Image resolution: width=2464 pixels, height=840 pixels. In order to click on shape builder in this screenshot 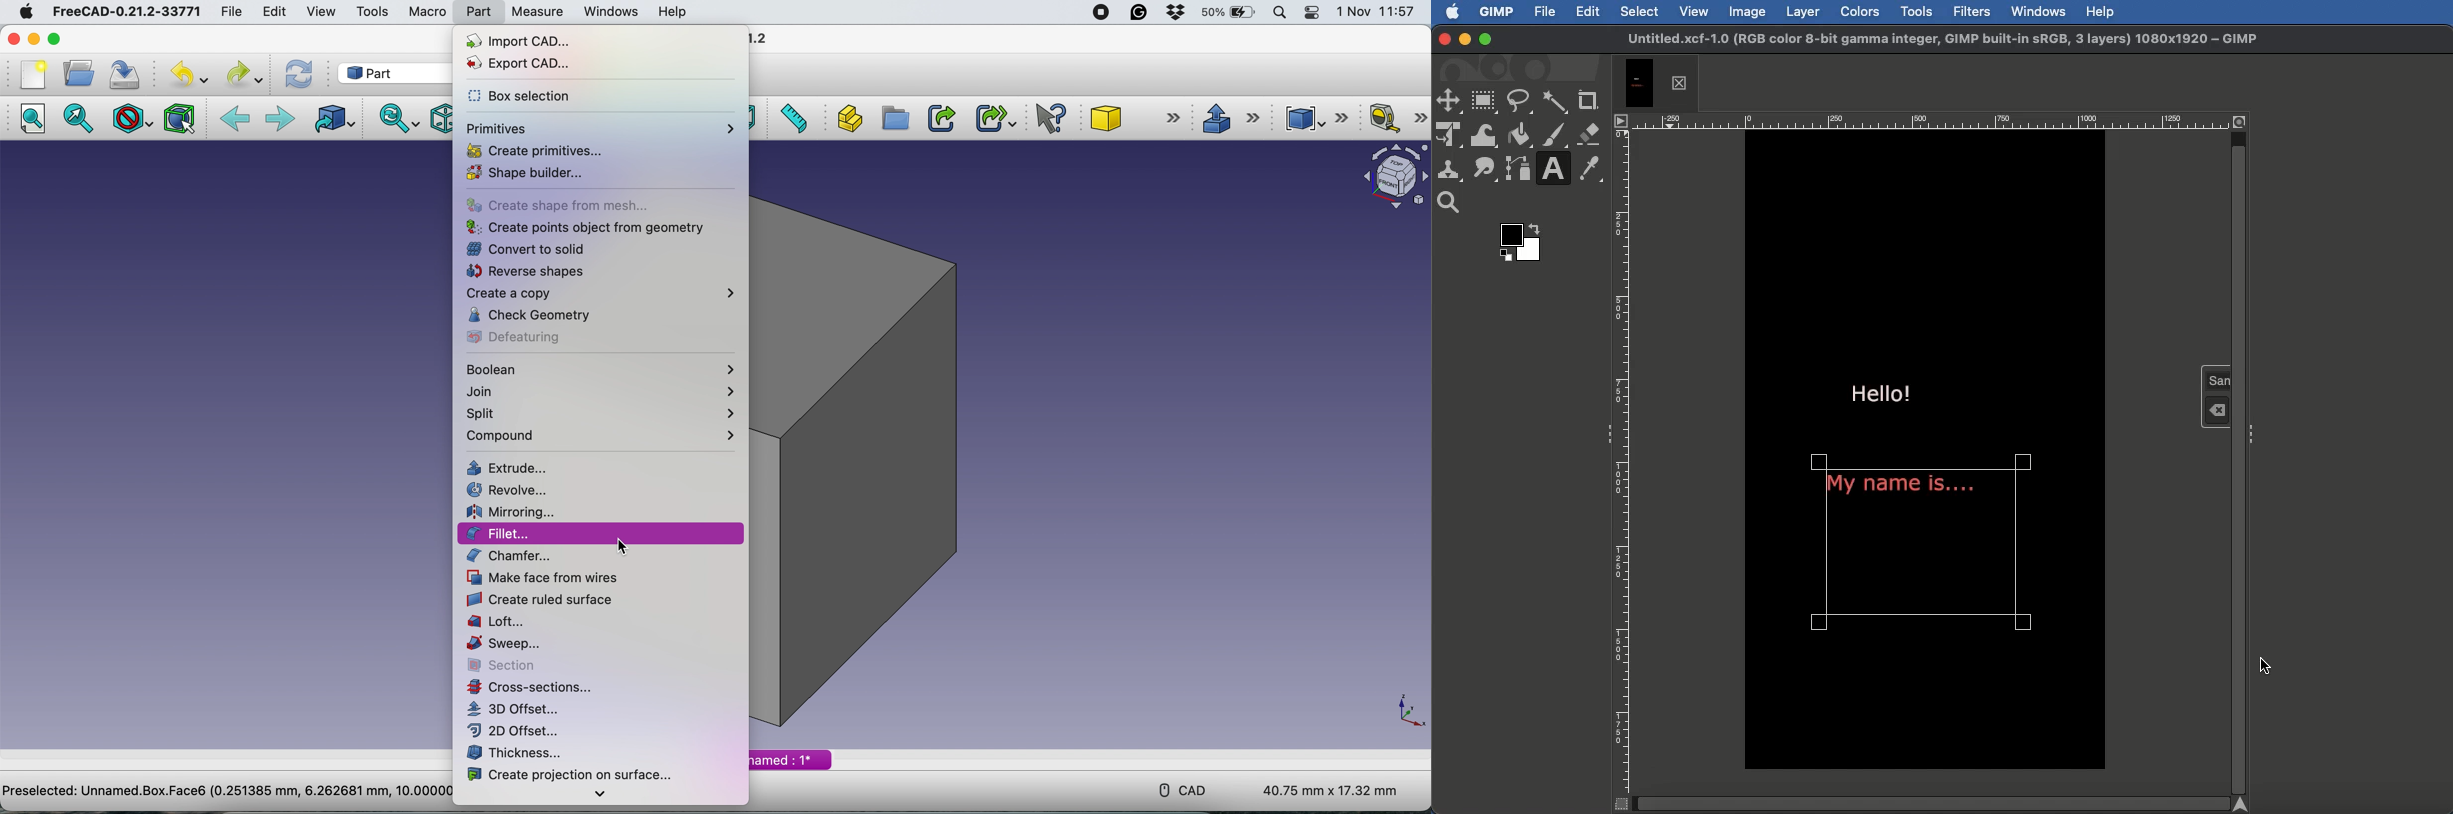, I will do `click(533, 172)`.